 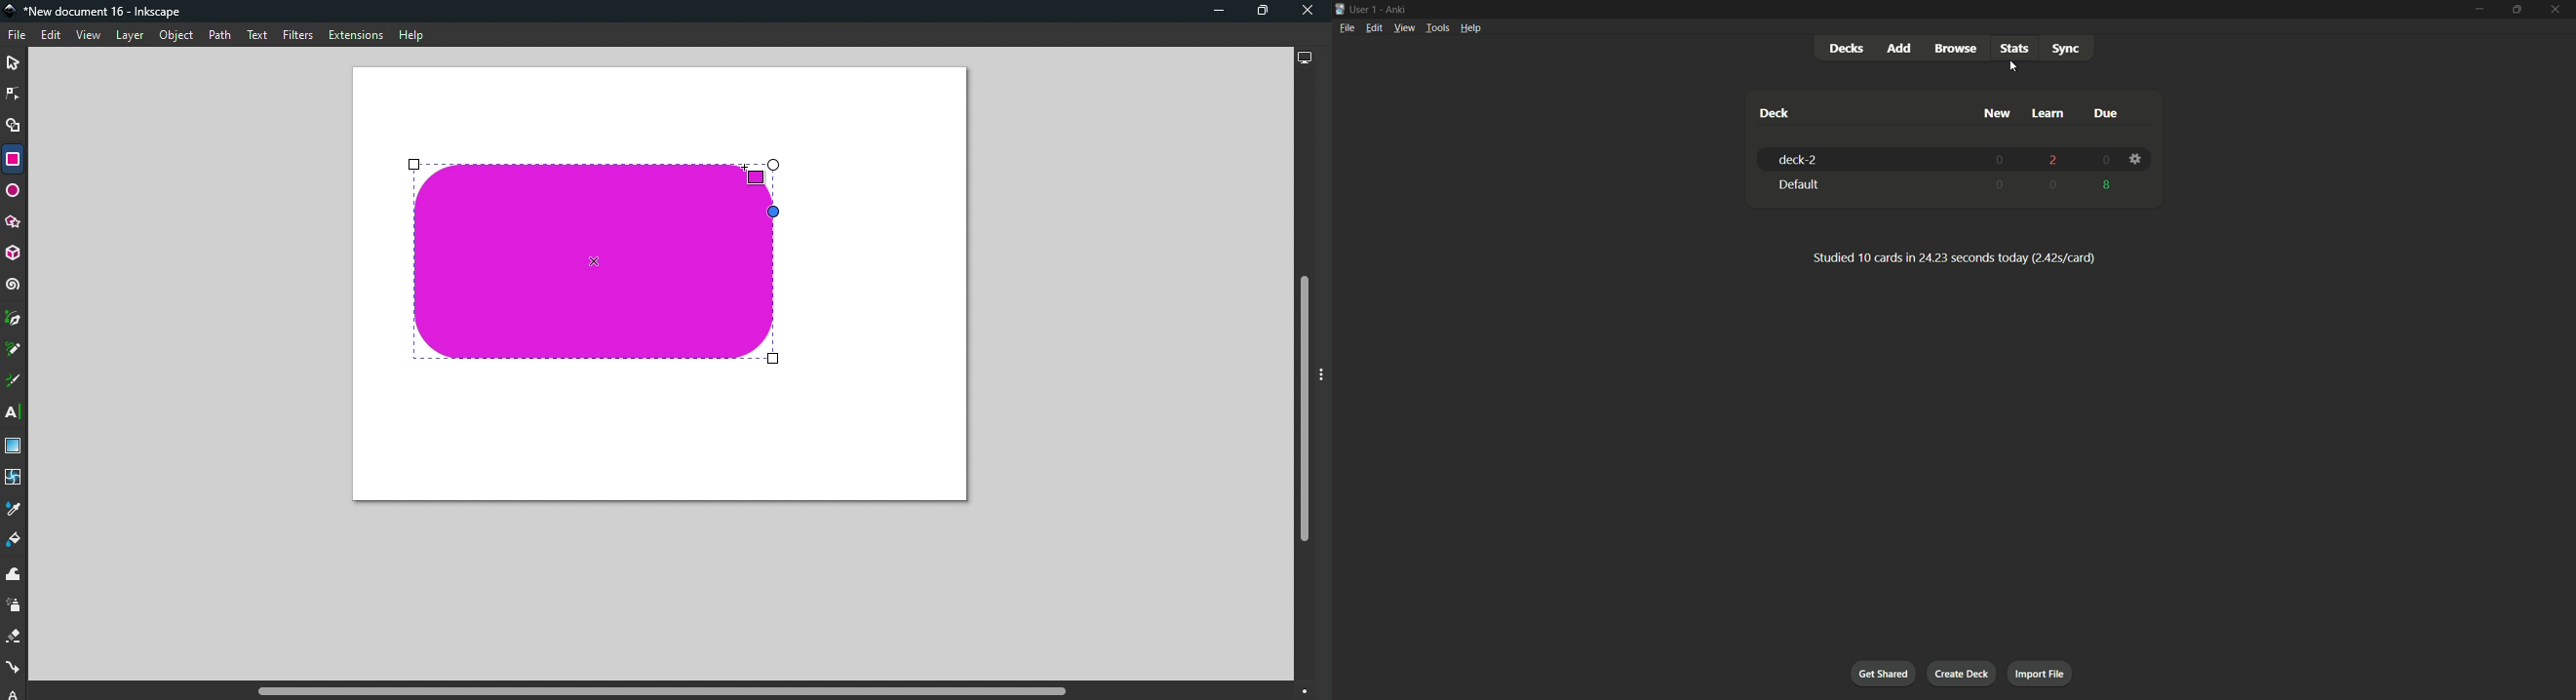 What do you see at coordinates (2108, 111) in the screenshot?
I see `Due` at bounding box center [2108, 111].